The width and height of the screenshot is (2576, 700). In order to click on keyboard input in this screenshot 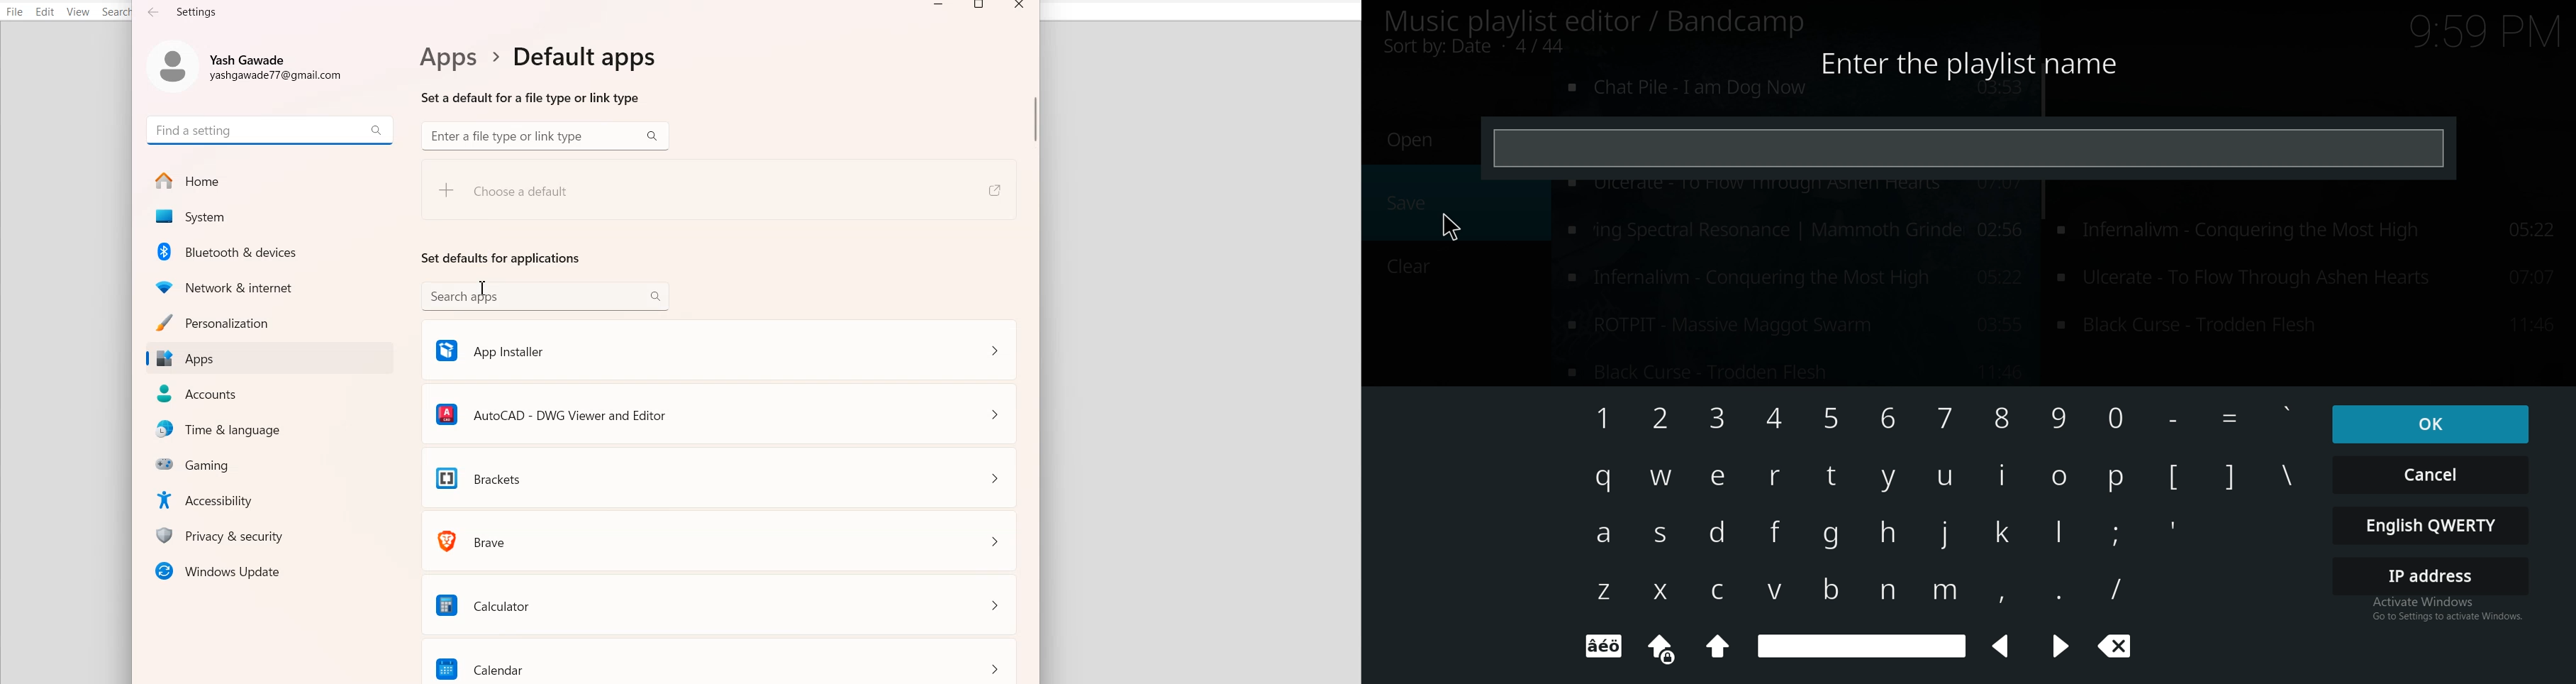, I will do `click(1779, 529)`.